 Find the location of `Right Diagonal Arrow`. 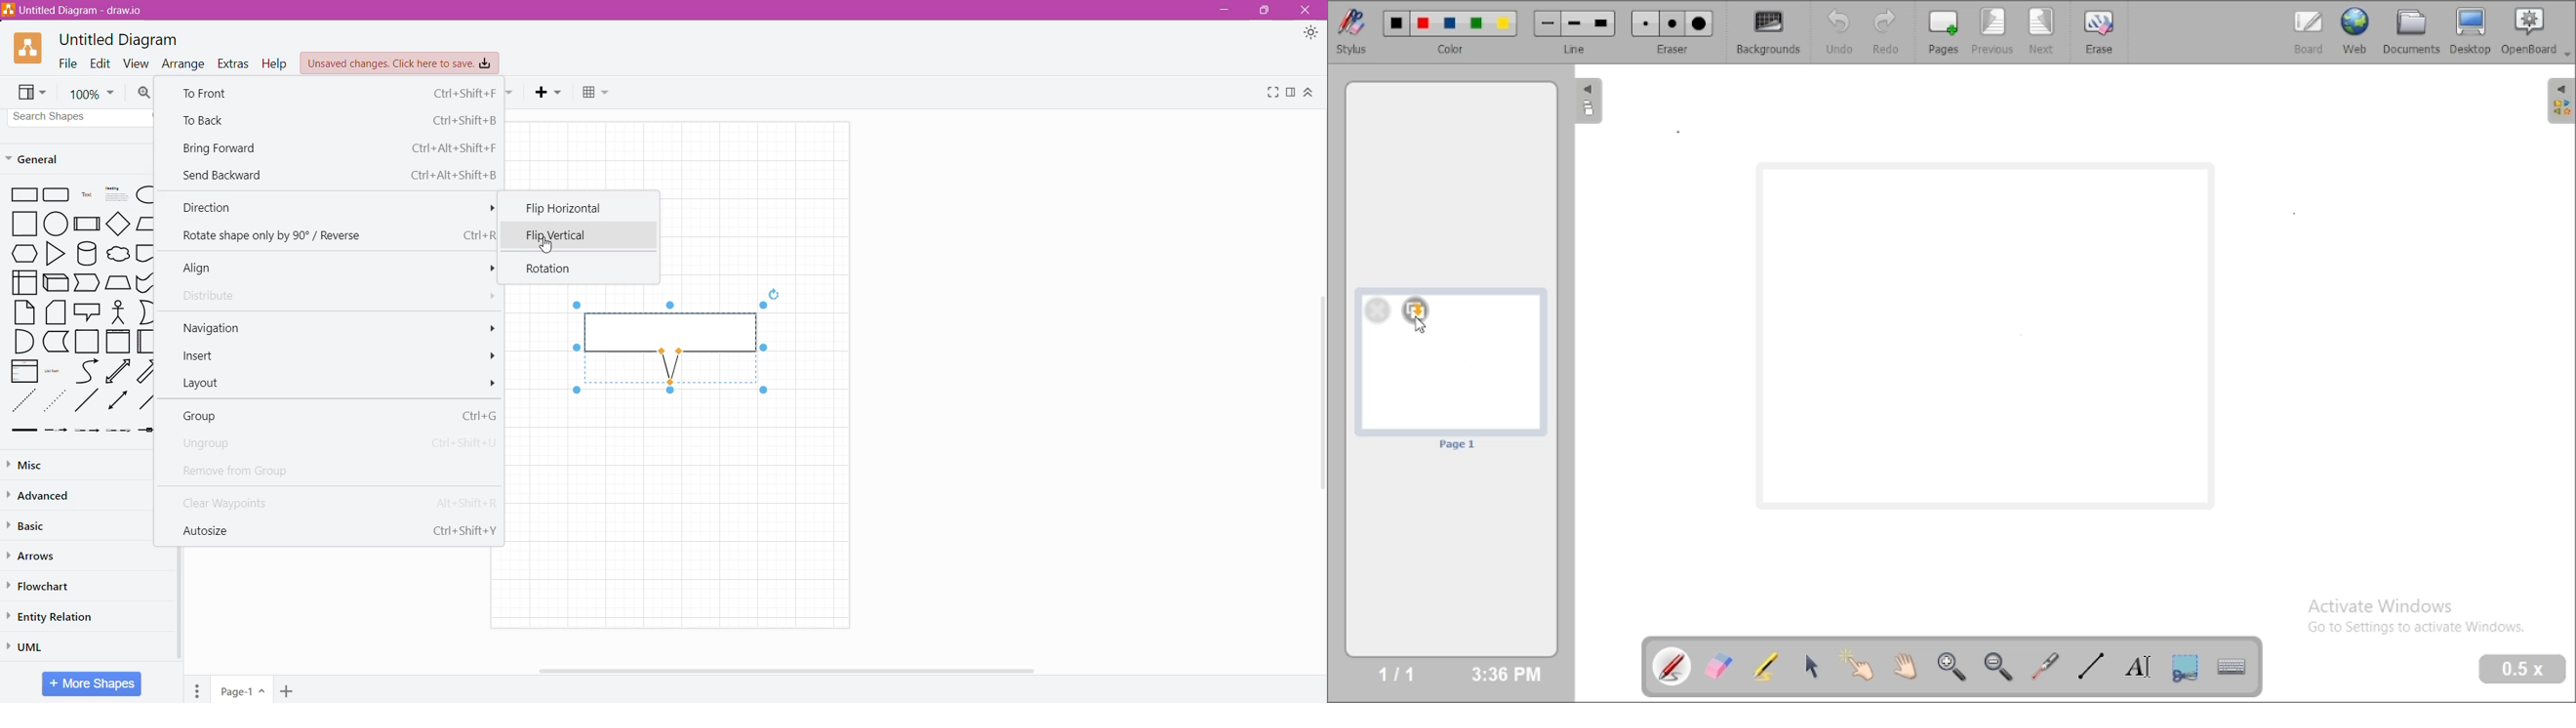

Right Diagonal Arrow is located at coordinates (148, 370).